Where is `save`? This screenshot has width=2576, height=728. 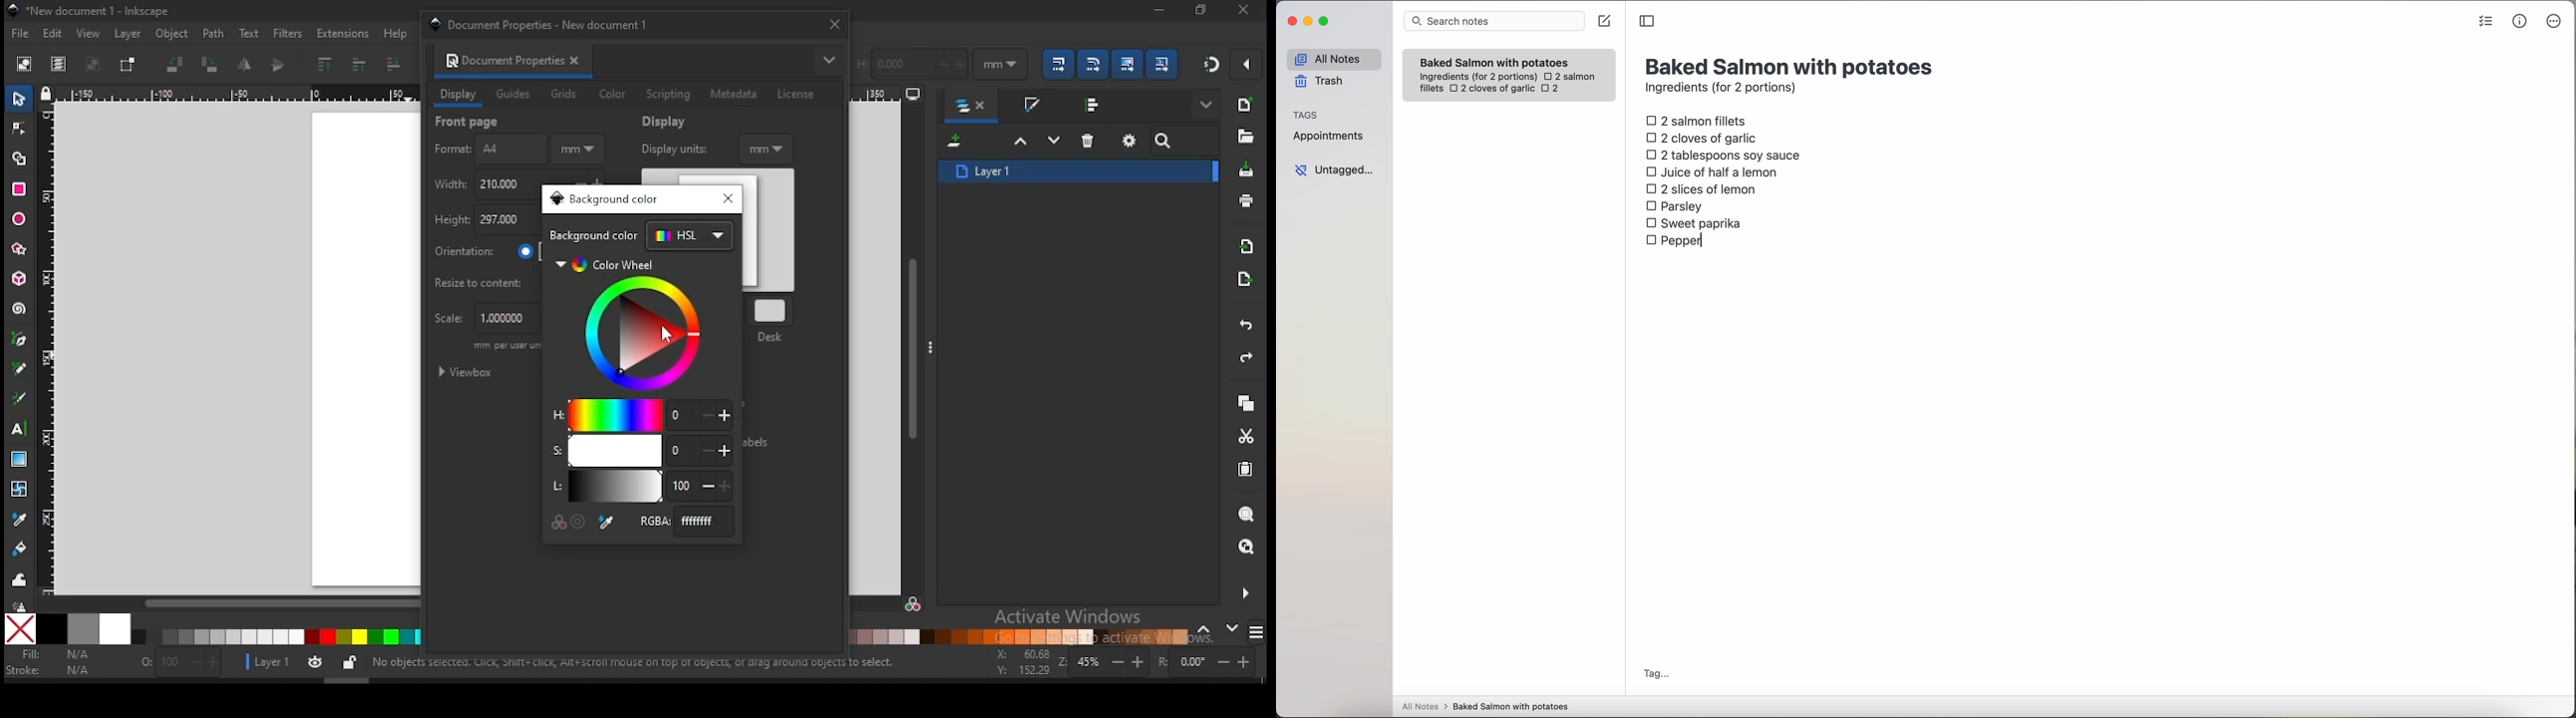
save is located at coordinates (1244, 171).